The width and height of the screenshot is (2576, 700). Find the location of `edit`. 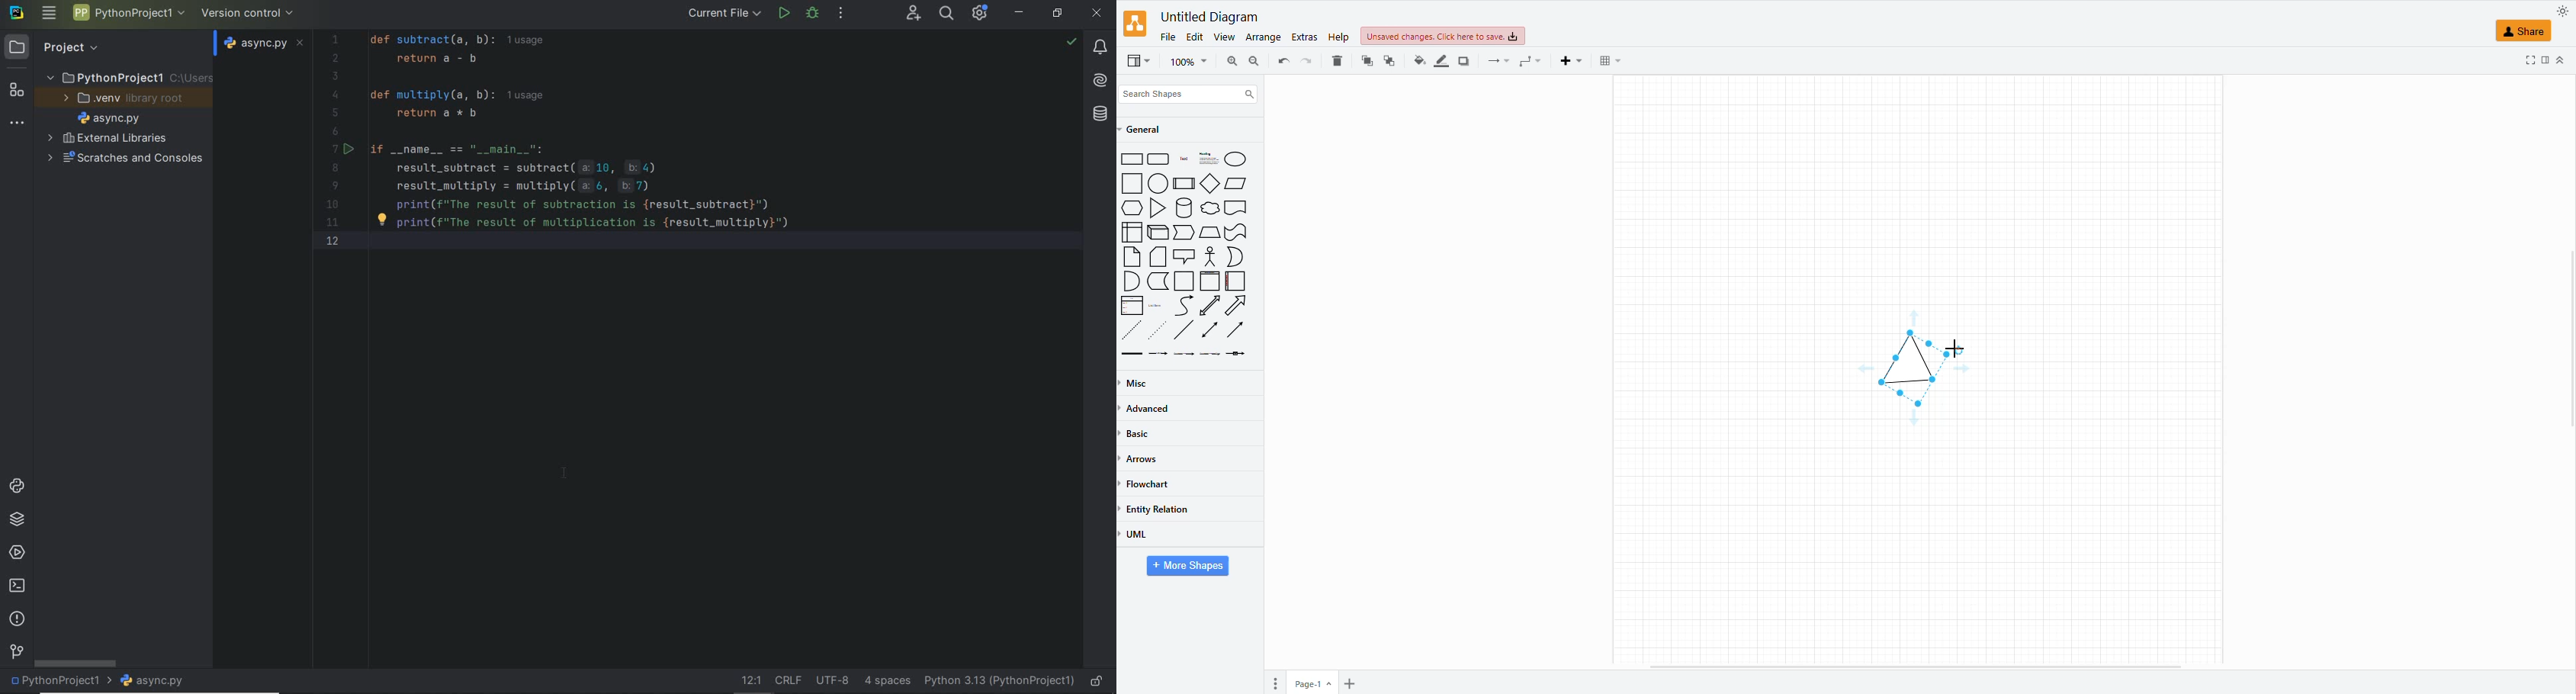

edit is located at coordinates (1194, 35).